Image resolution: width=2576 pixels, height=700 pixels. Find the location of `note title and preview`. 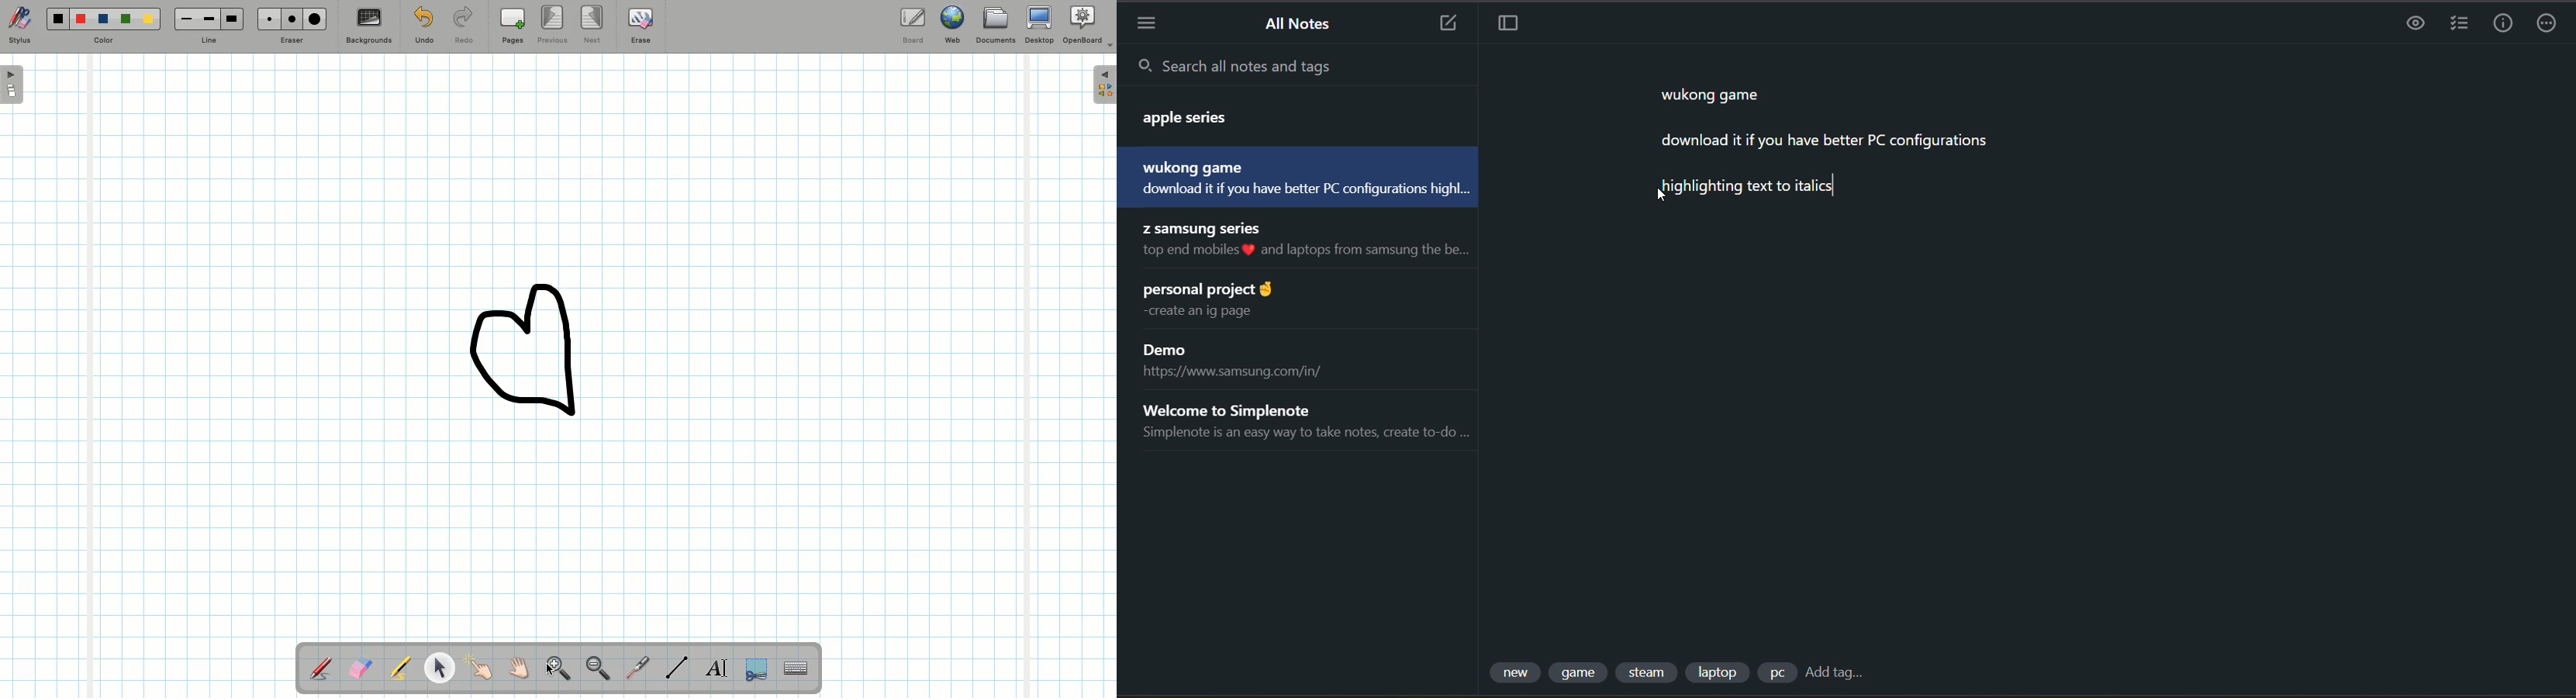

note title and preview is located at coordinates (1231, 301).